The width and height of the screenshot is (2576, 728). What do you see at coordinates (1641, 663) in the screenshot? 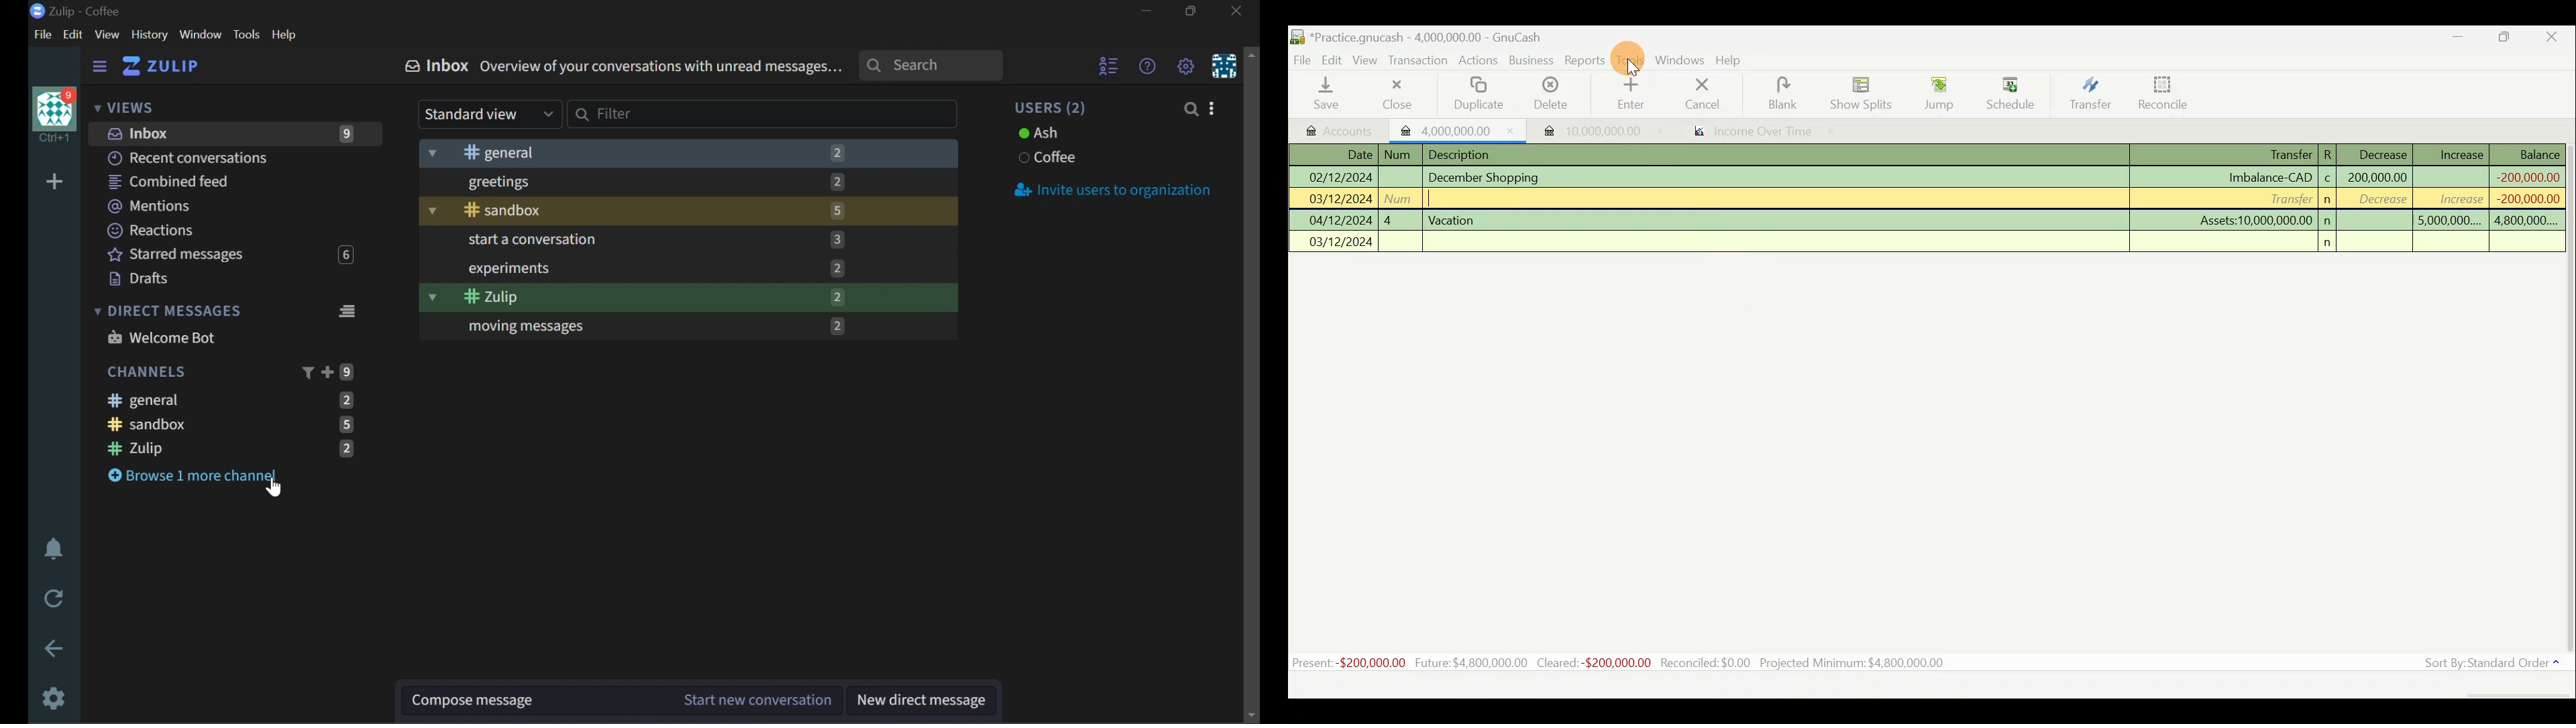
I see `Statistics` at bounding box center [1641, 663].